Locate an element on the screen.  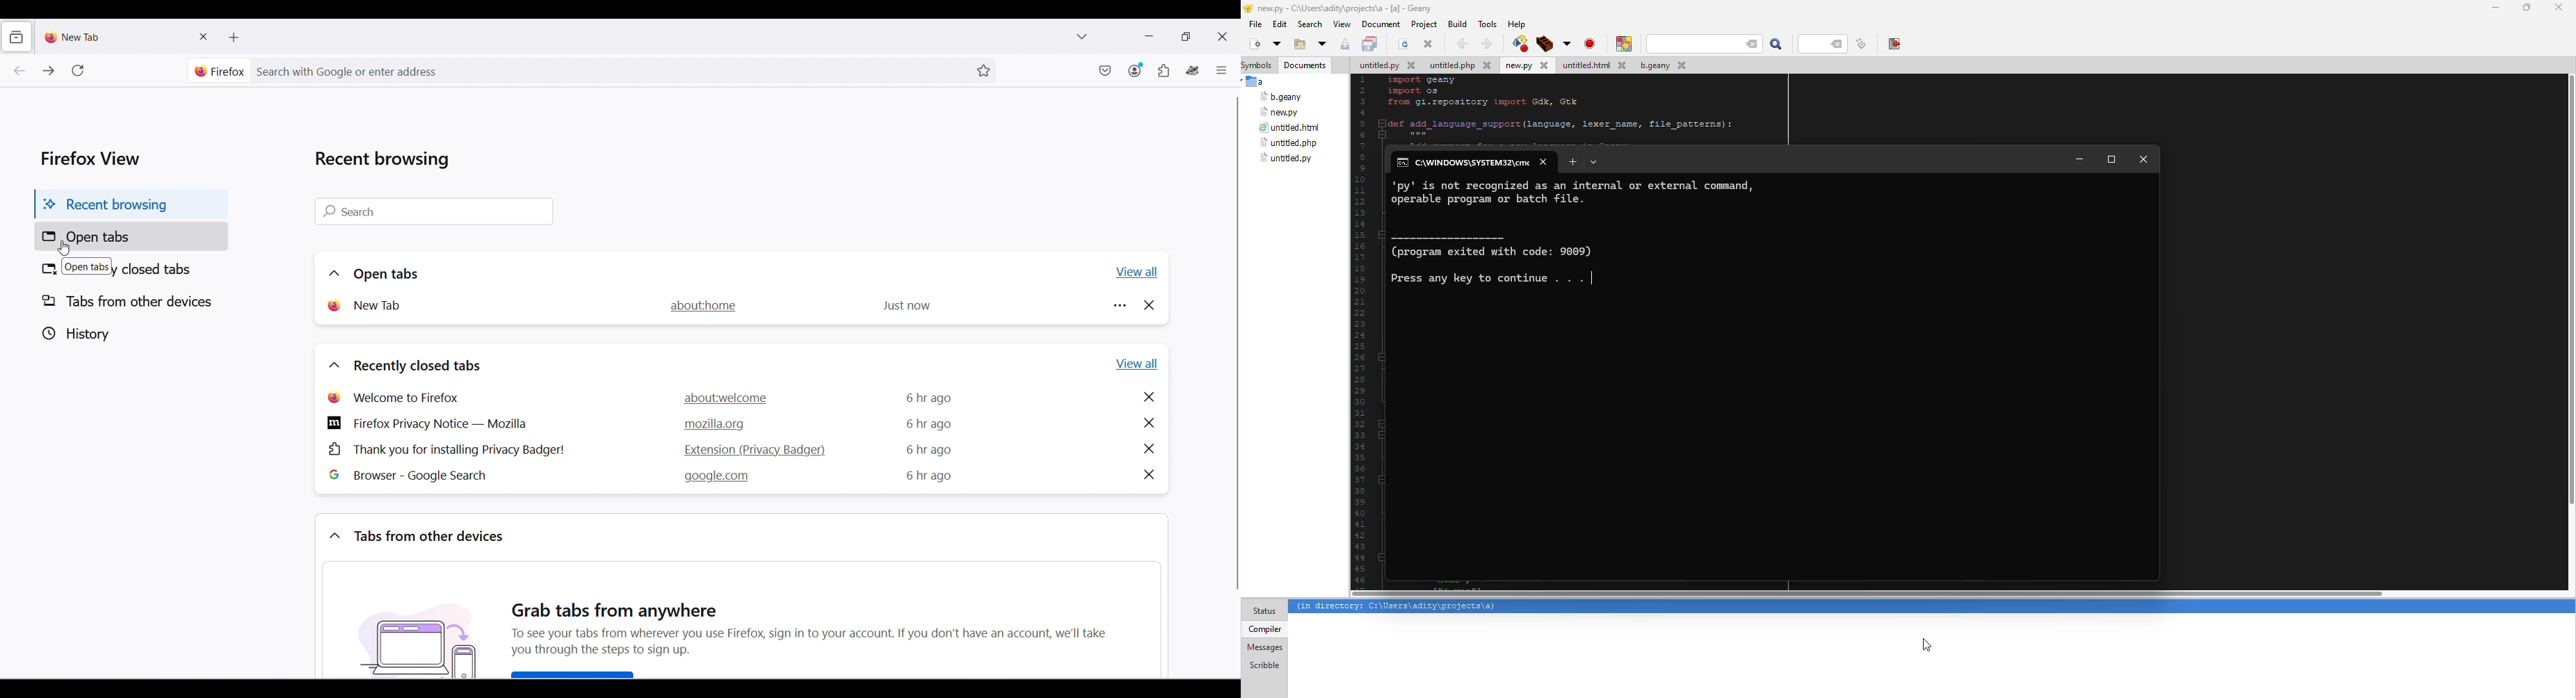
Show browser in a smaller tab is located at coordinates (1186, 36).